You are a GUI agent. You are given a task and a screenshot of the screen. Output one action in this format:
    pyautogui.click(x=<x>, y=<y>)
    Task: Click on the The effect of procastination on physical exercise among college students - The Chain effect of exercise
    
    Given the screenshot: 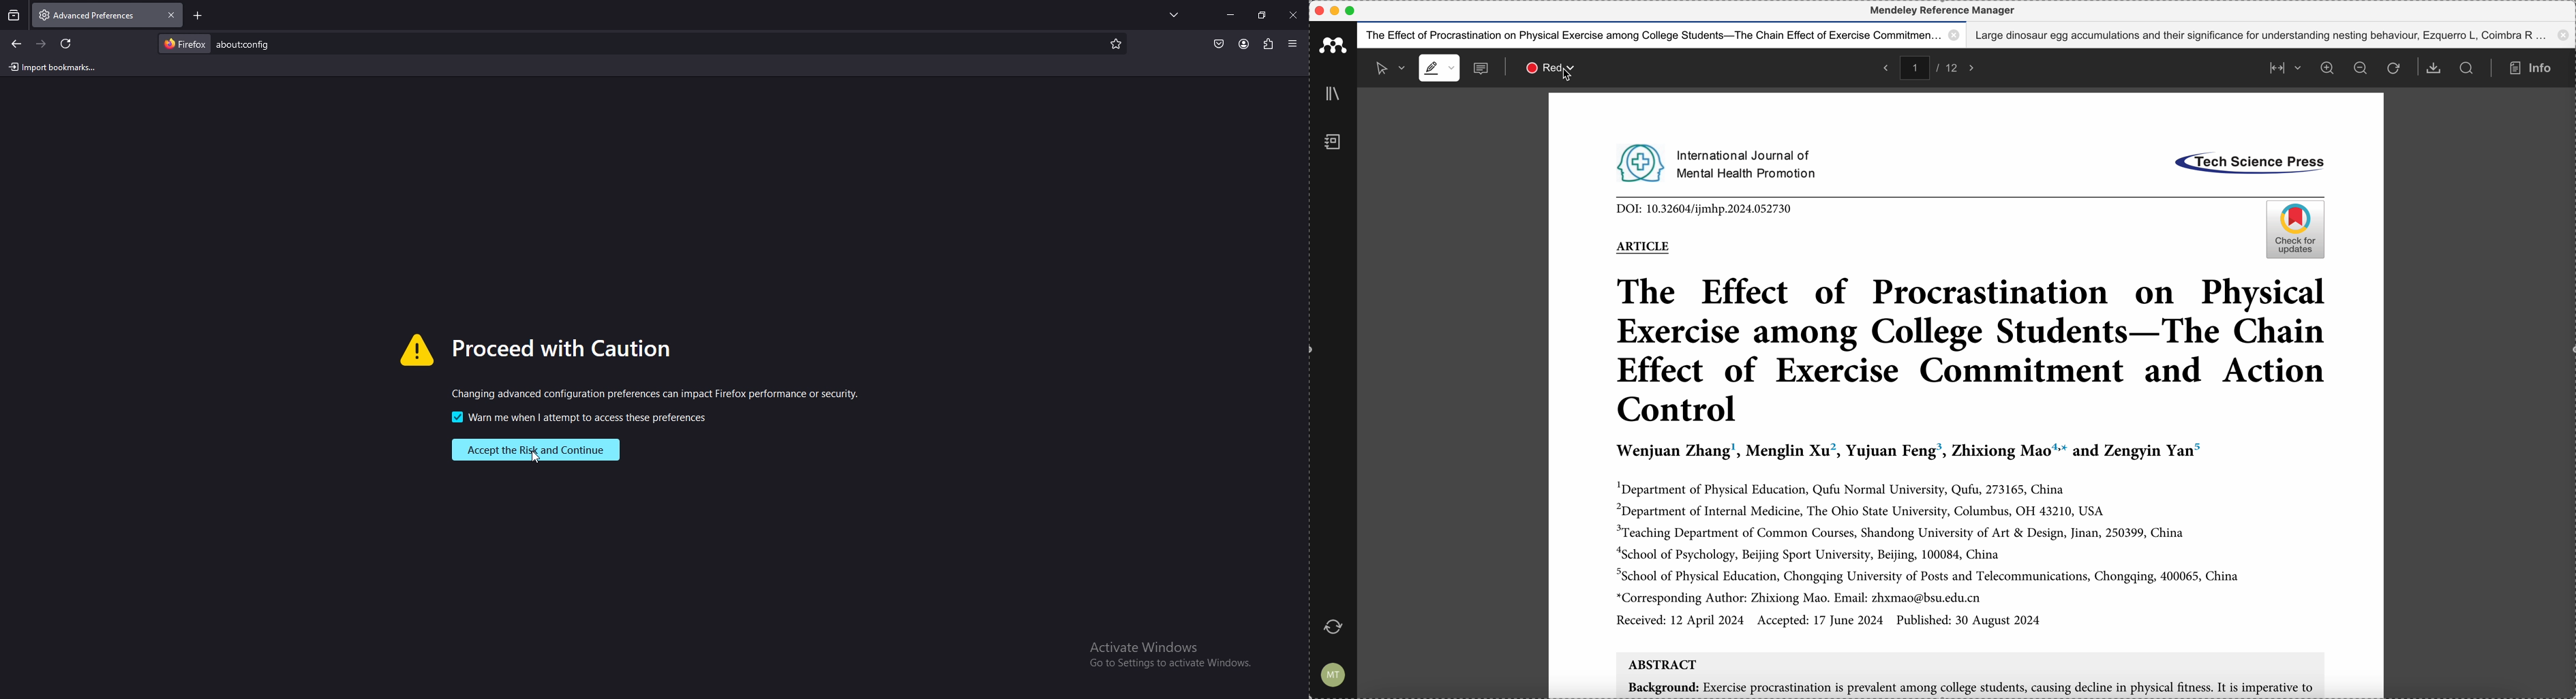 What is the action you would take?
    pyautogui.click(x=1662, y=35)
    